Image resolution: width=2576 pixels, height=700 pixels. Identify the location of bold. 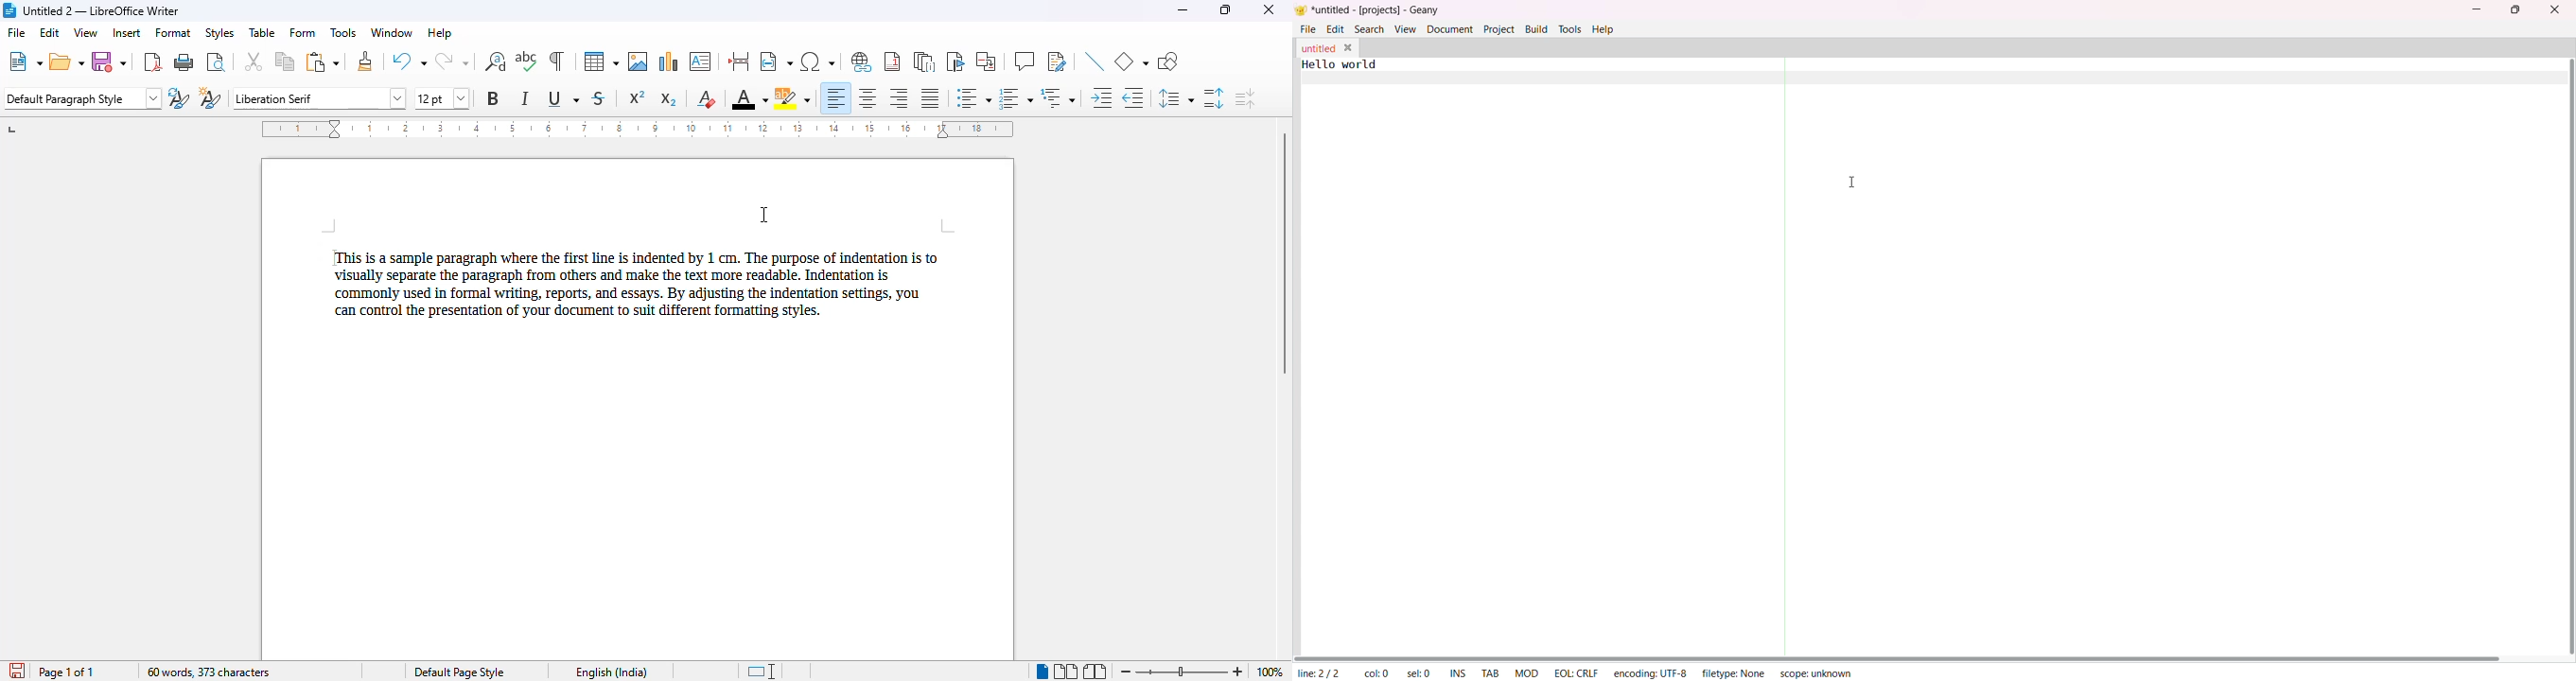
(493, 98).